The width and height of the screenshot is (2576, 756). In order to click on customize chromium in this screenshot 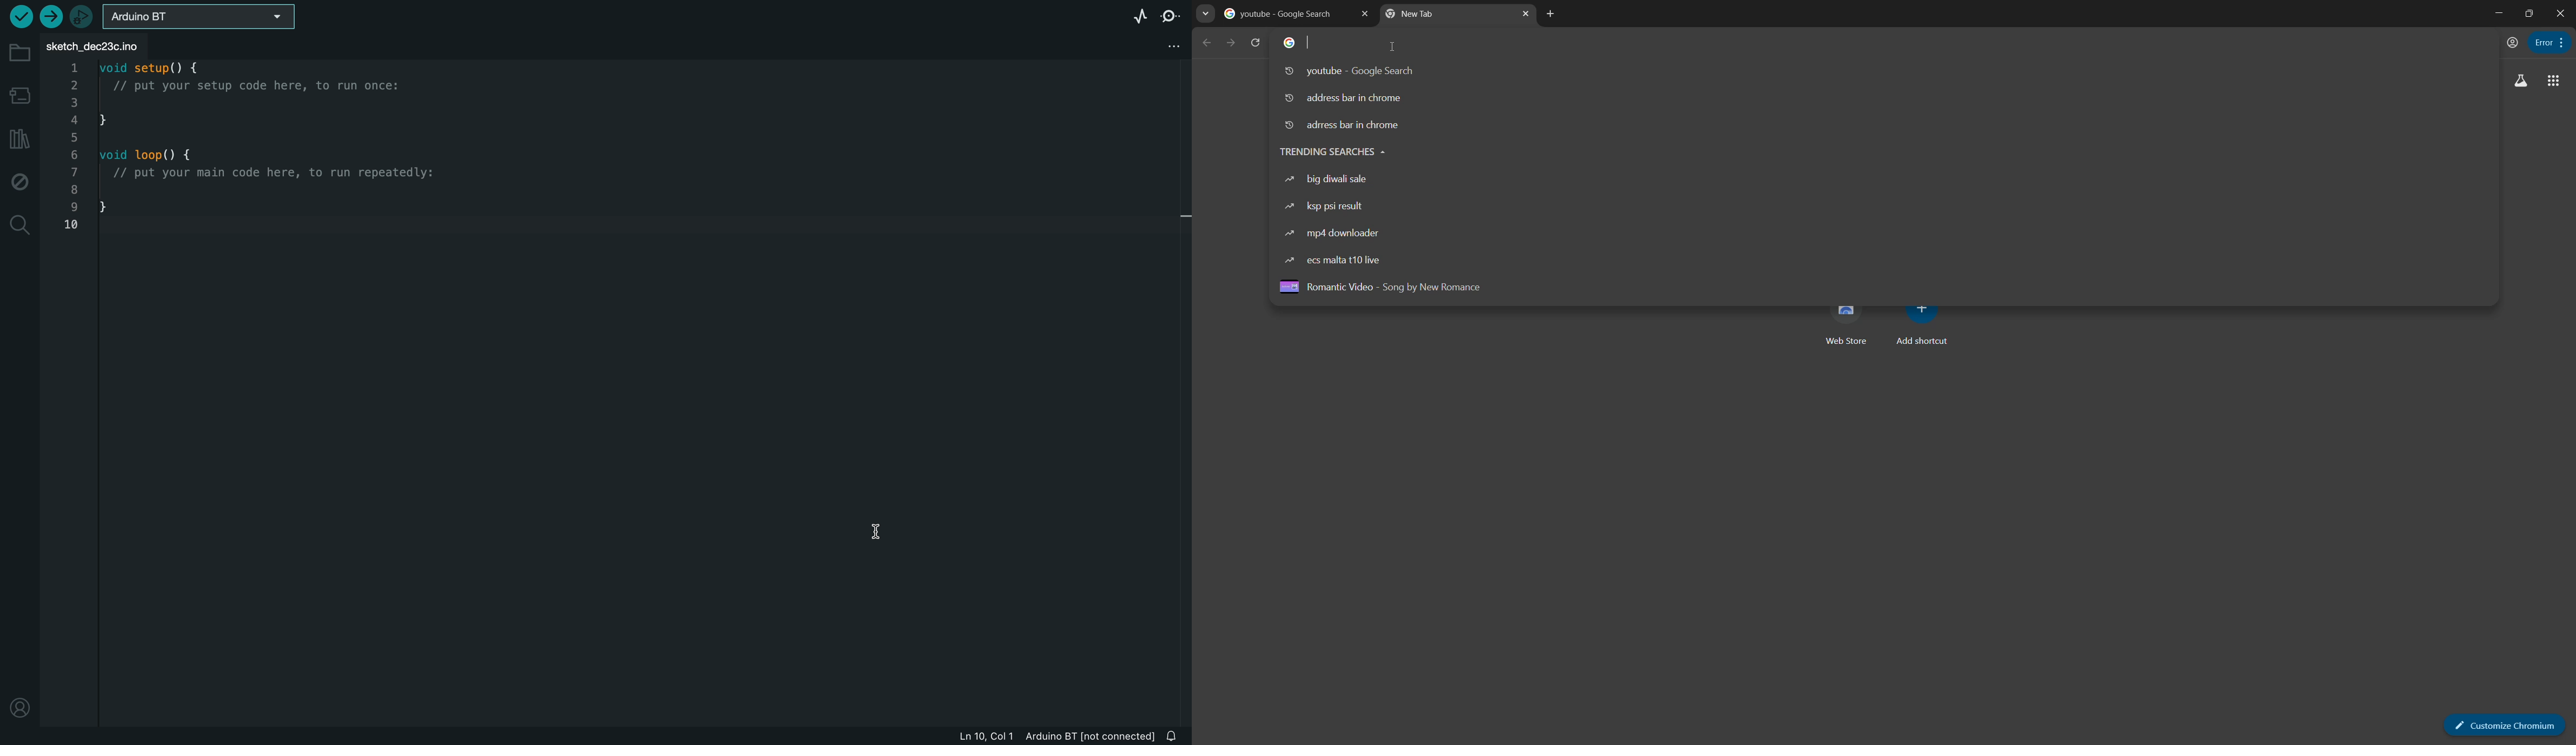, I will do `click(2558, 42)`.